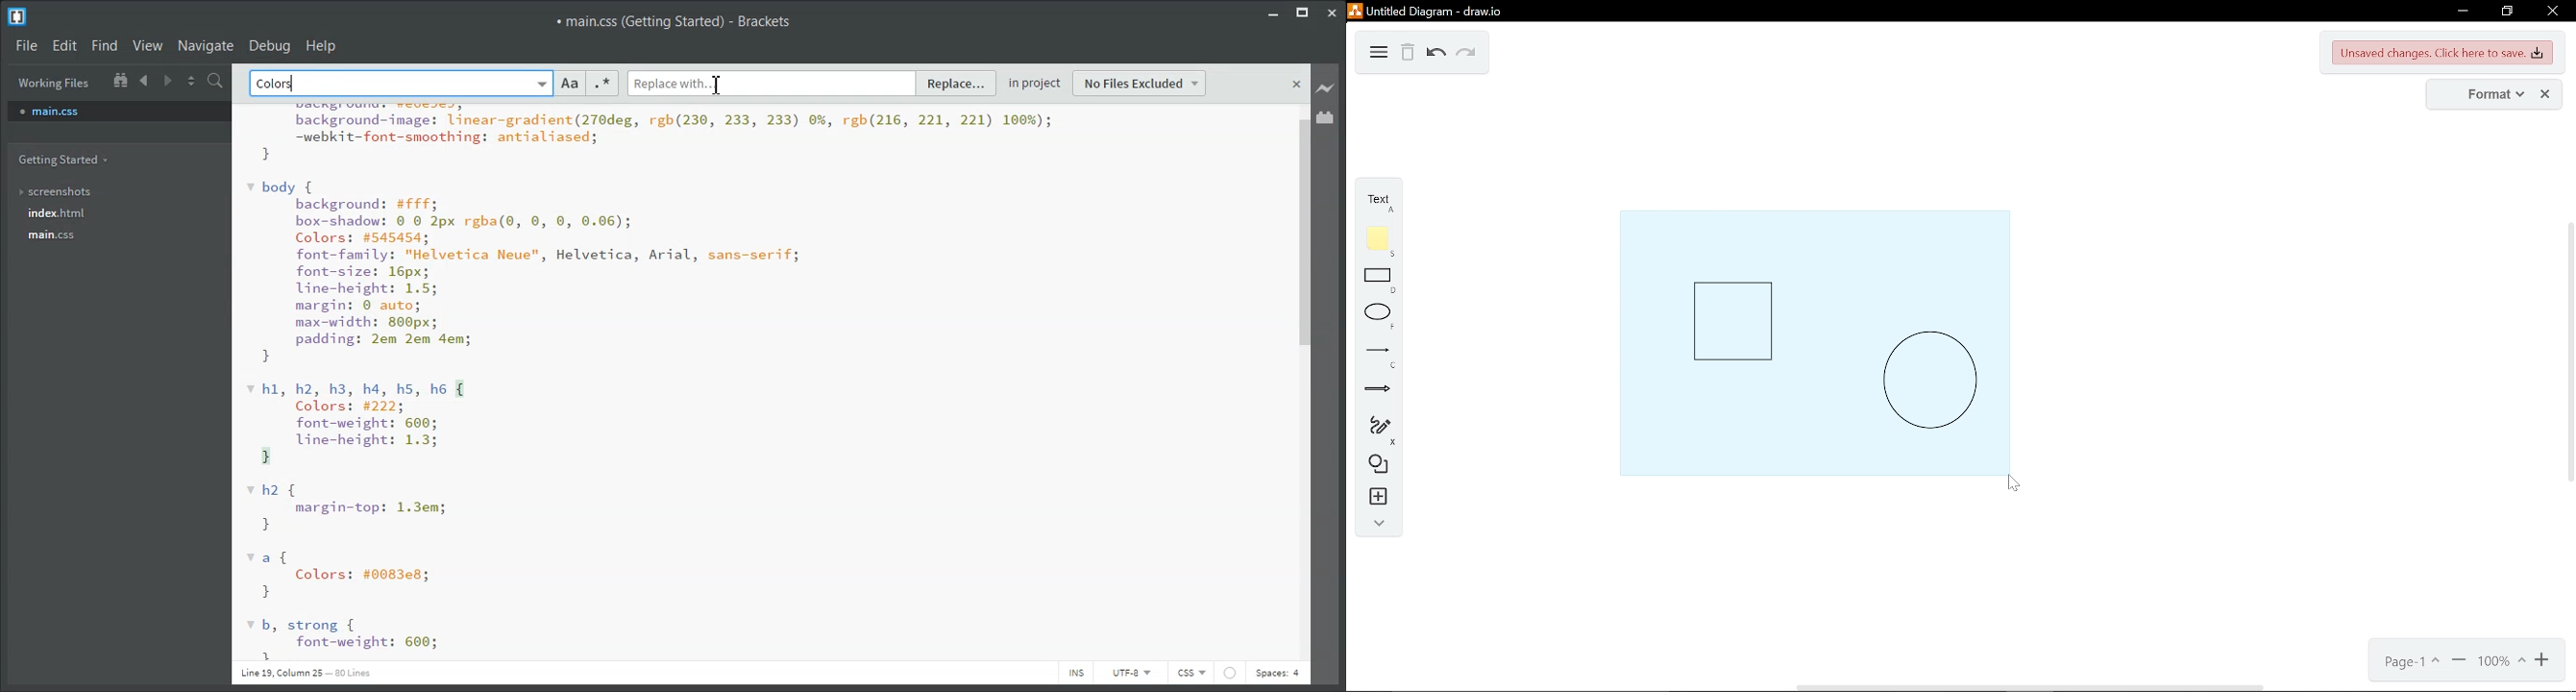 Image resolution: width=2576 pixels, height=700 pixels. I want to click on INS, so click(1075, 672).